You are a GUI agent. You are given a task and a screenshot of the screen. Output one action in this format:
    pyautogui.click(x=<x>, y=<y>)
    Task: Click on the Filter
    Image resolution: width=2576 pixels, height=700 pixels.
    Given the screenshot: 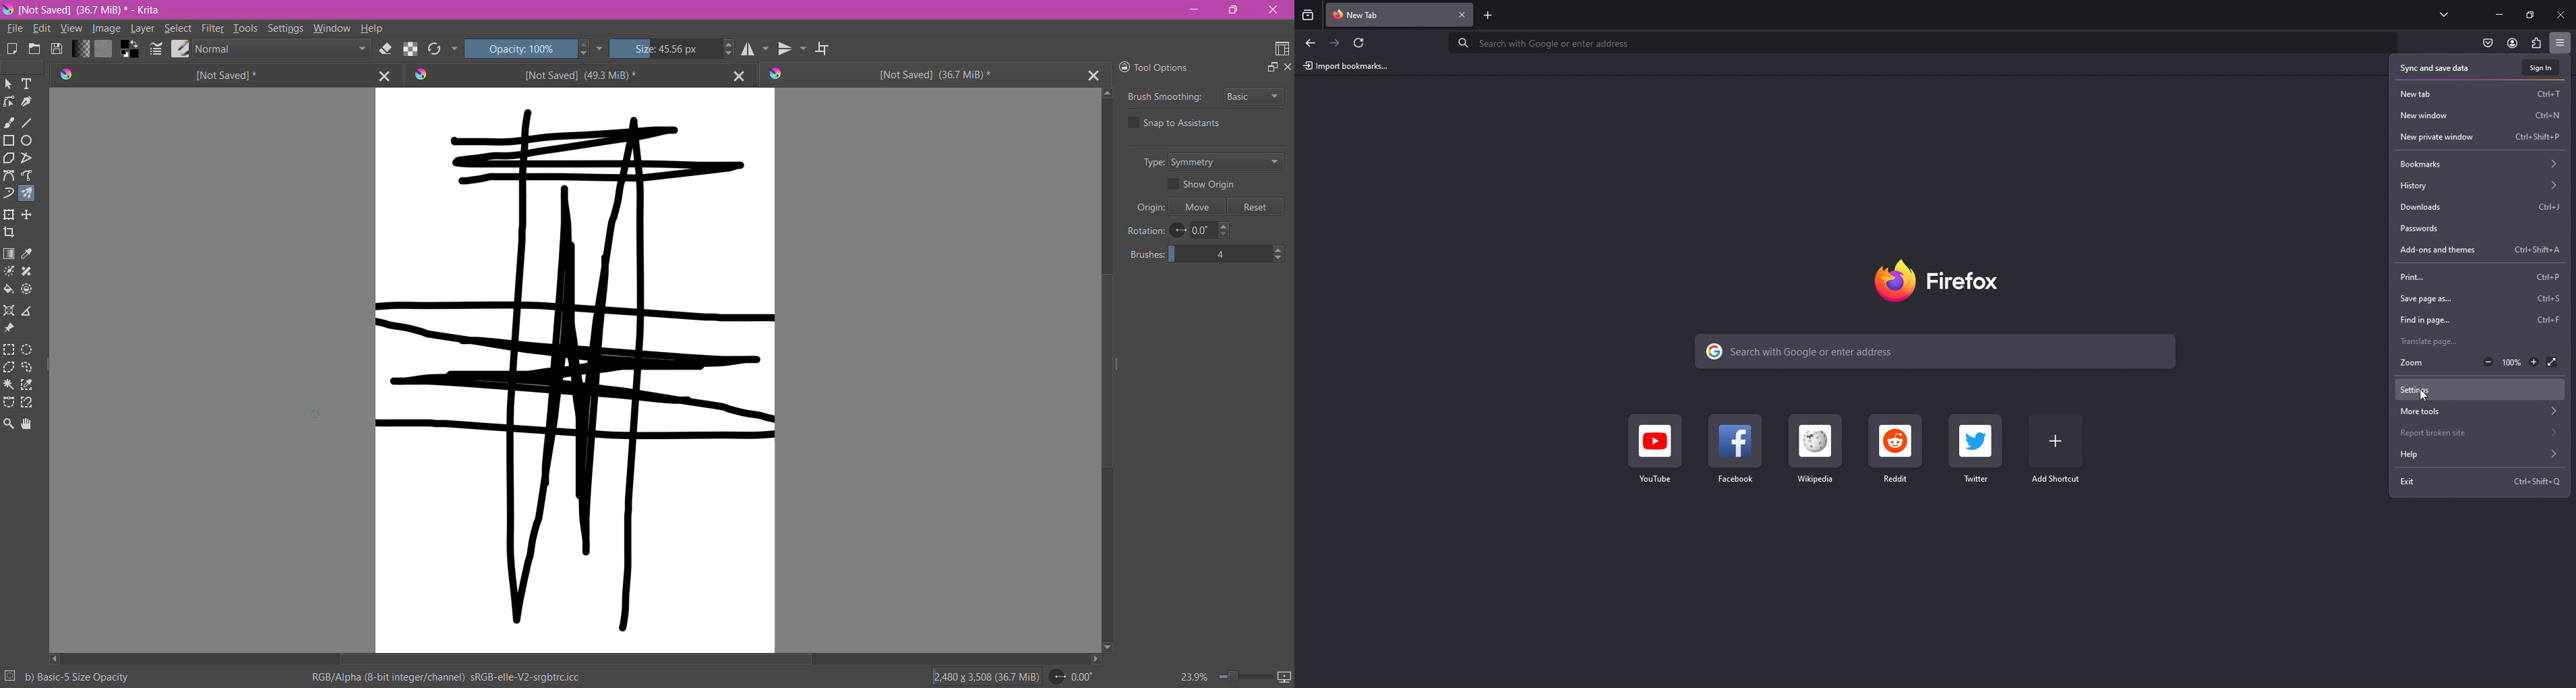 What is the action you would take?
    pyautogui.click(x=212, y=28)
    